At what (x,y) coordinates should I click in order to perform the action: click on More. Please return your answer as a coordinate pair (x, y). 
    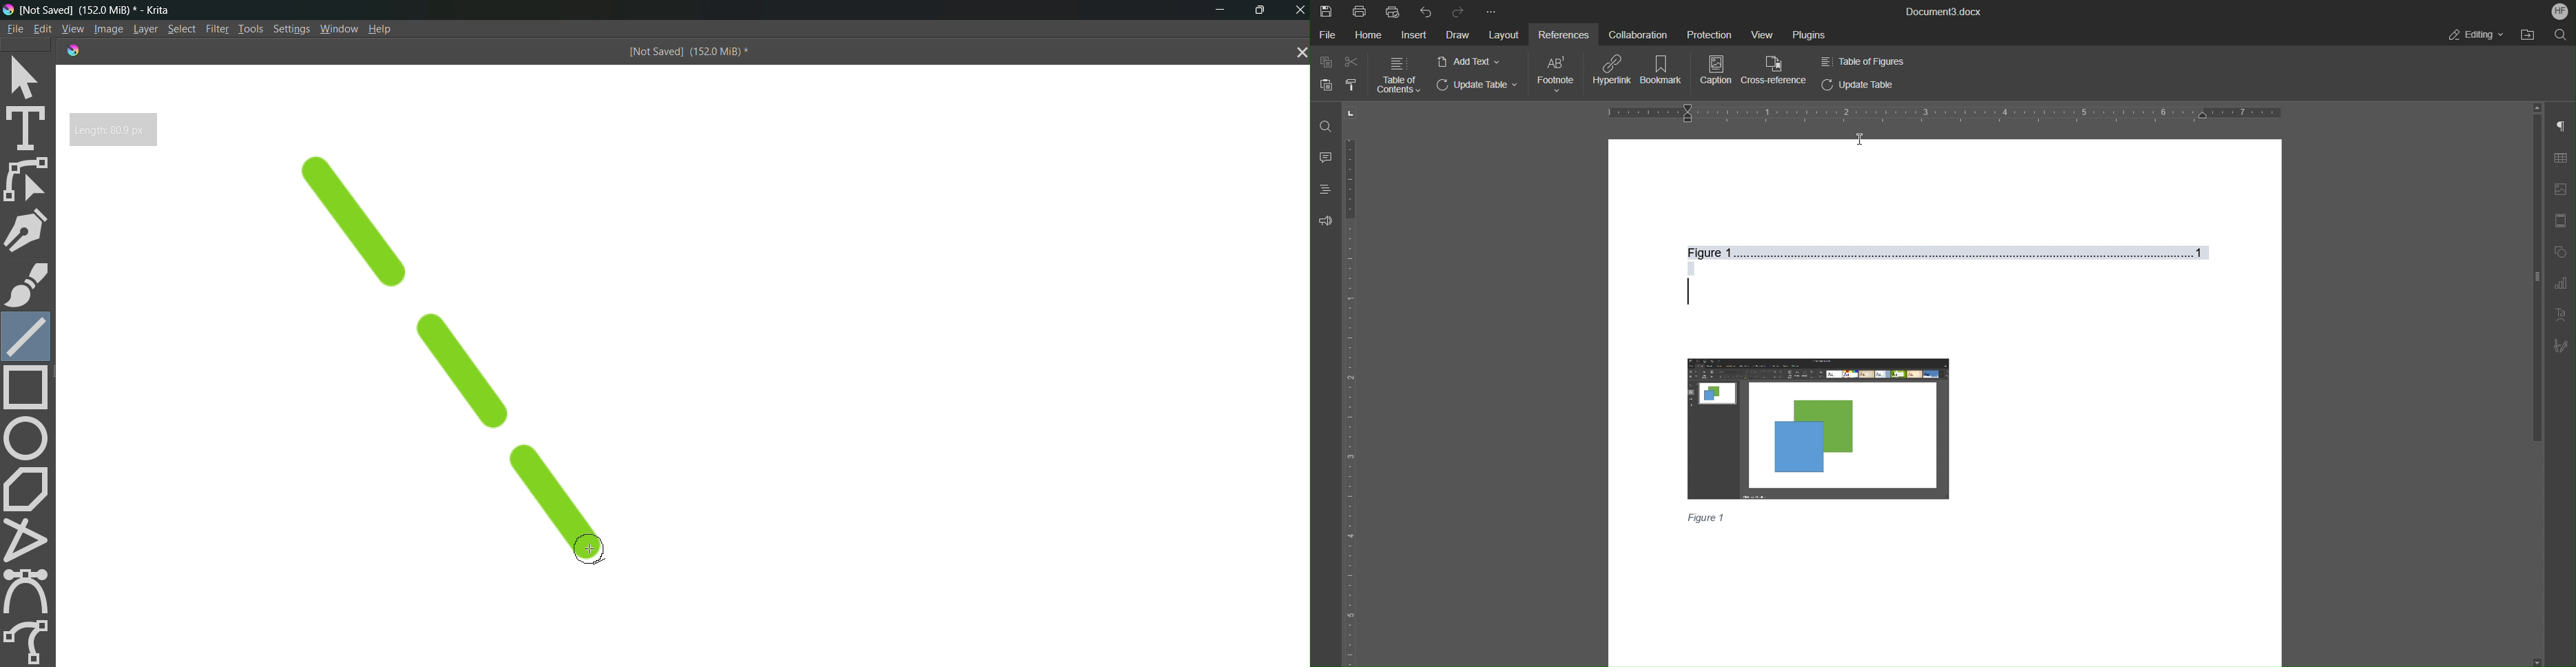
    Looking at the image, I should click on (1492, 9).